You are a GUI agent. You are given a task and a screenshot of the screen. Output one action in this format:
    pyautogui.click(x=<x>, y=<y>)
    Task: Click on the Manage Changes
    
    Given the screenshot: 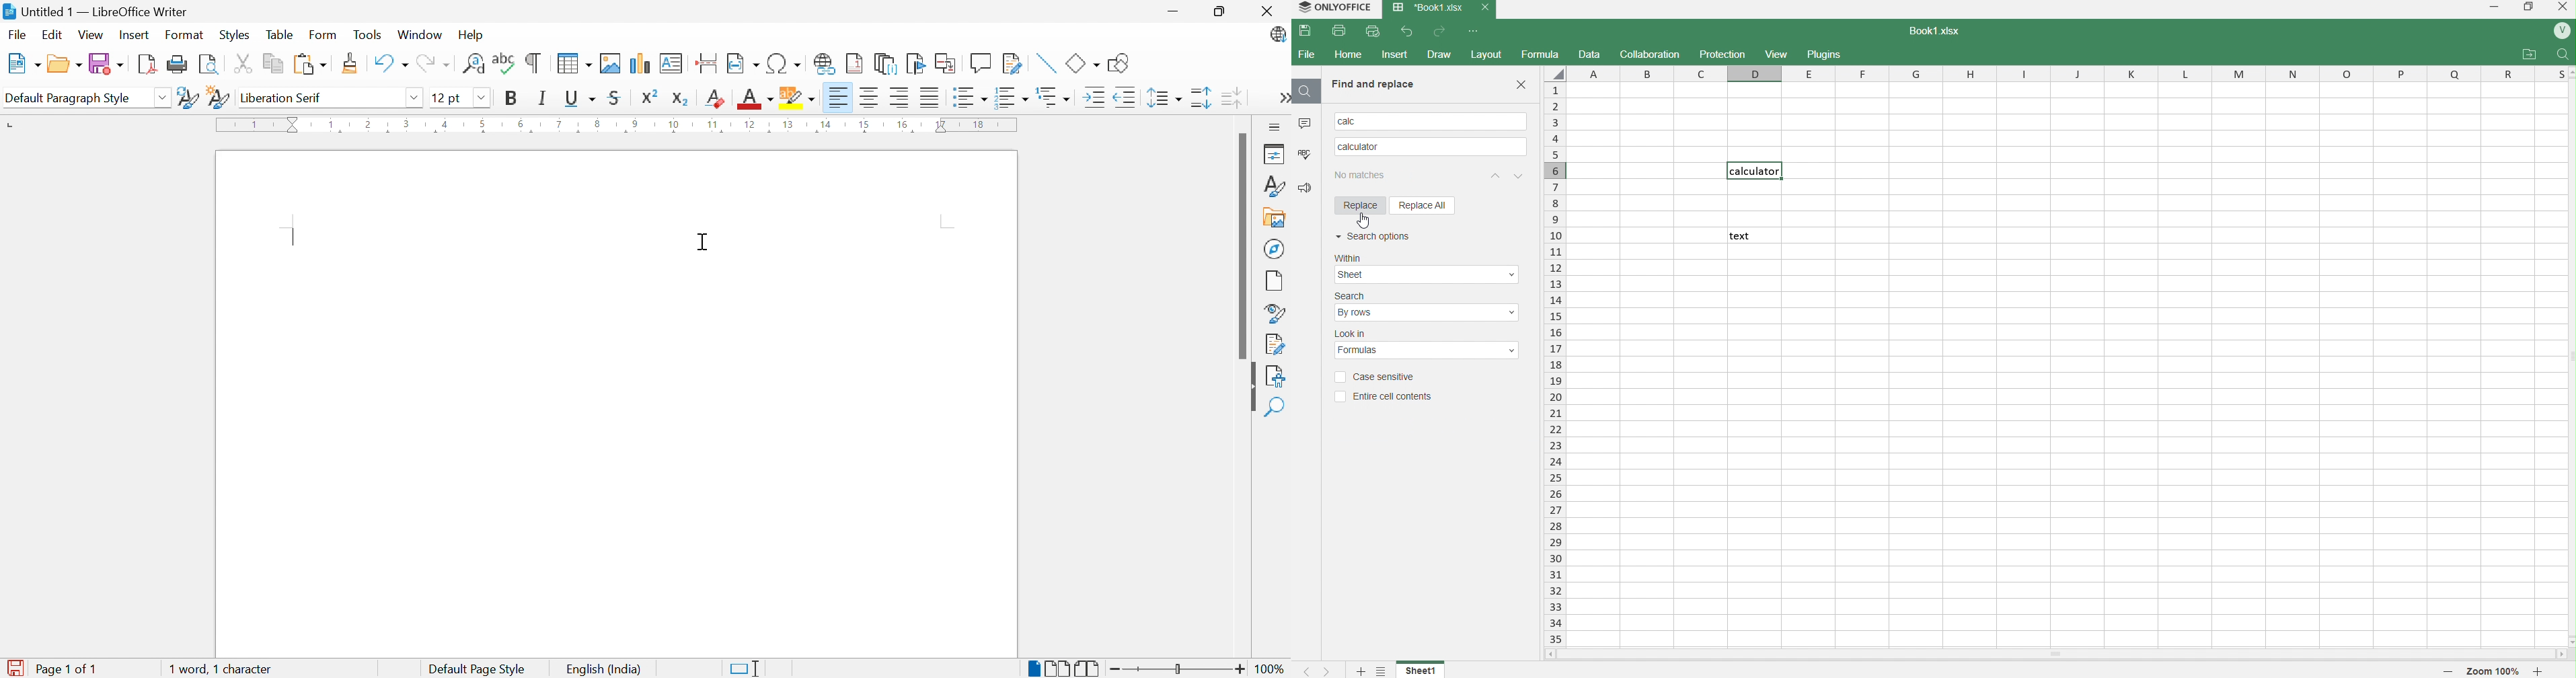 What is the action you would take?
    pyautogui.click(x=1276, y=343)
    